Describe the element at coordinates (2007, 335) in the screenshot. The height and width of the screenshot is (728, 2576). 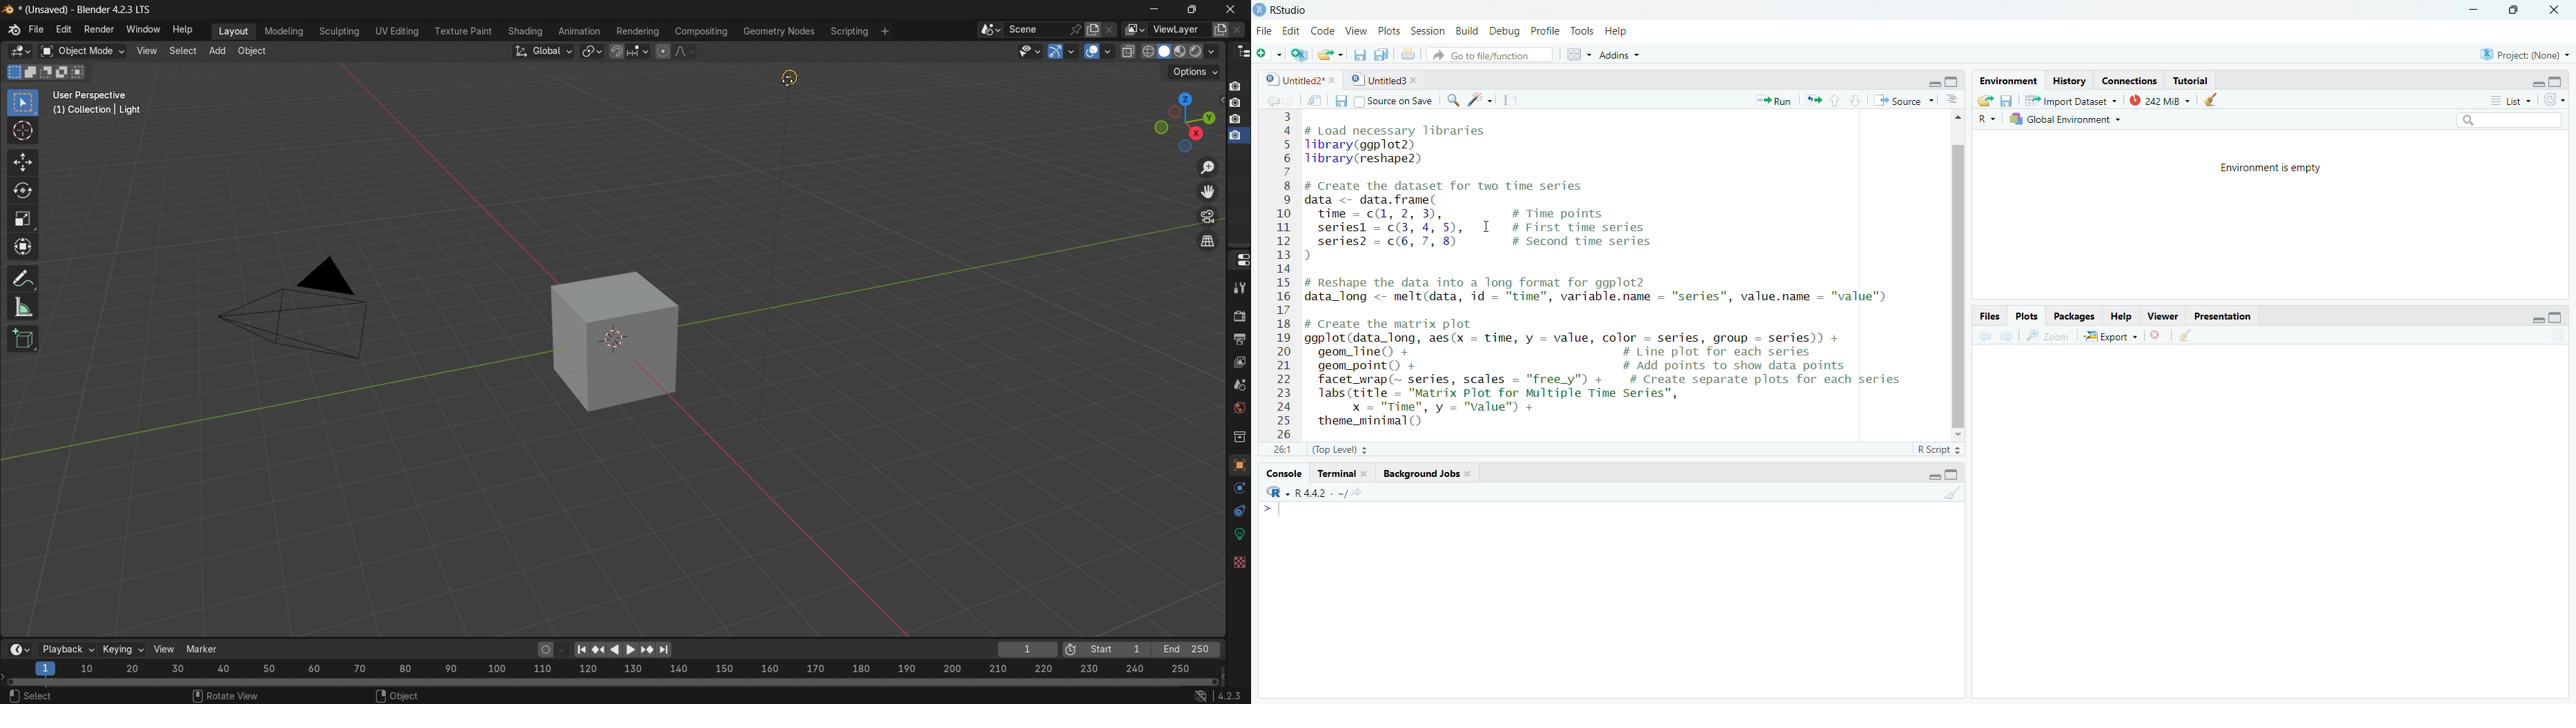
I see `move forward` at that location.